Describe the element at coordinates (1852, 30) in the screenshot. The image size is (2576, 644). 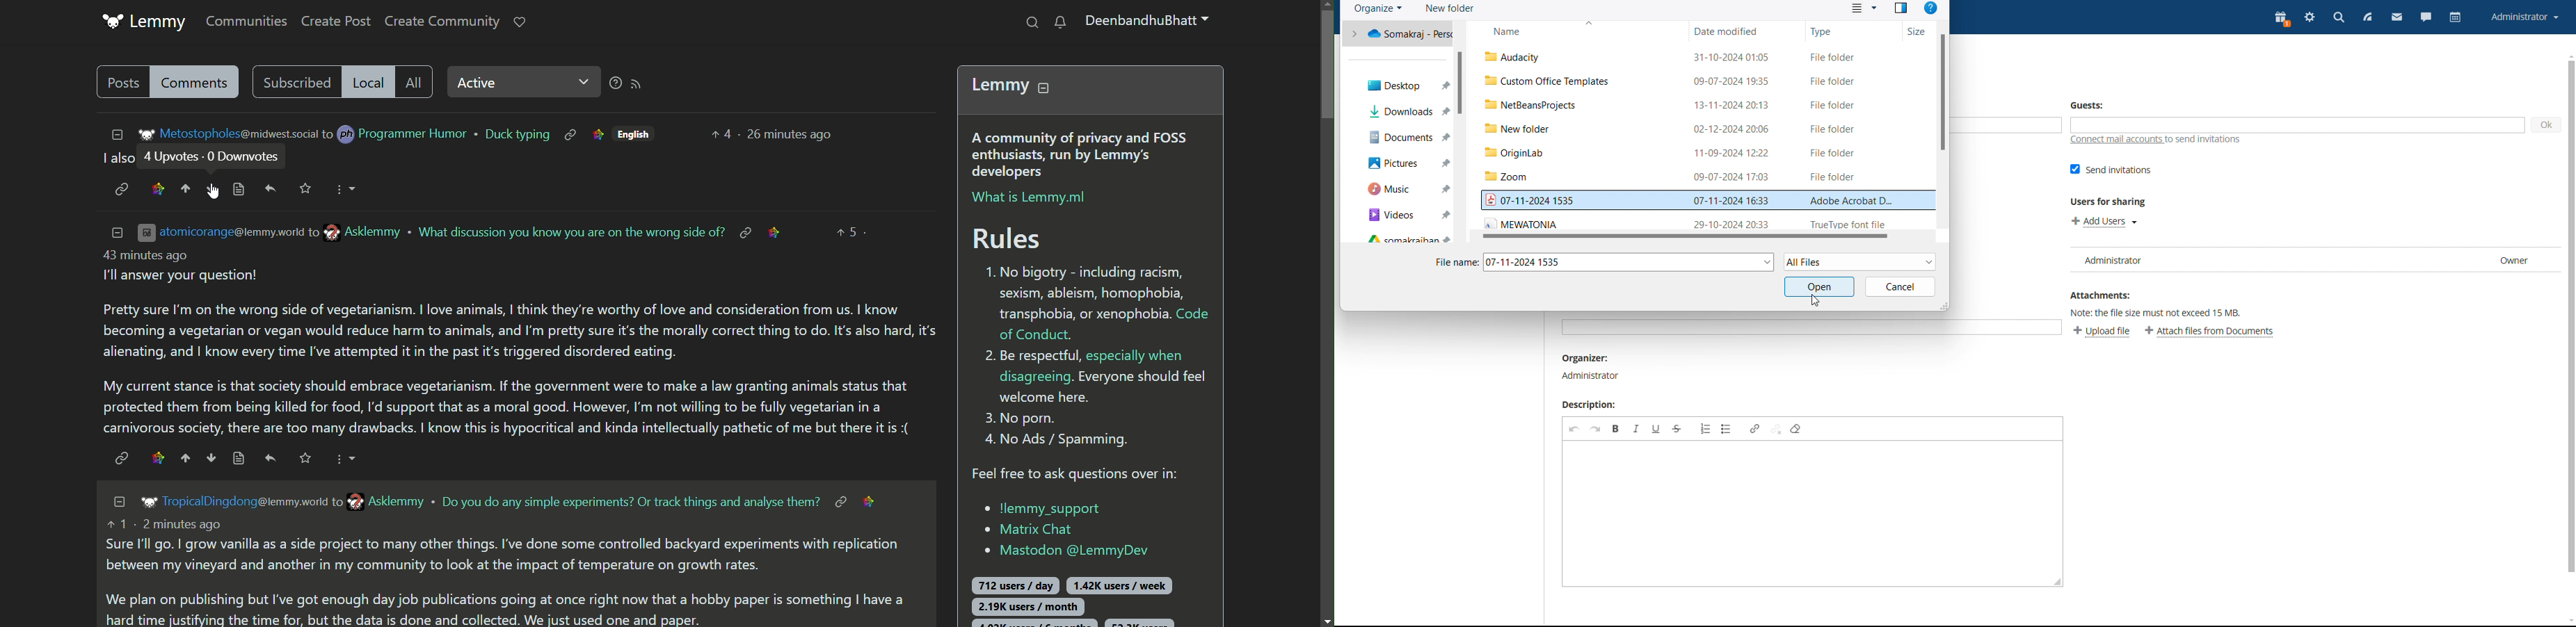
I see `type` at that location.